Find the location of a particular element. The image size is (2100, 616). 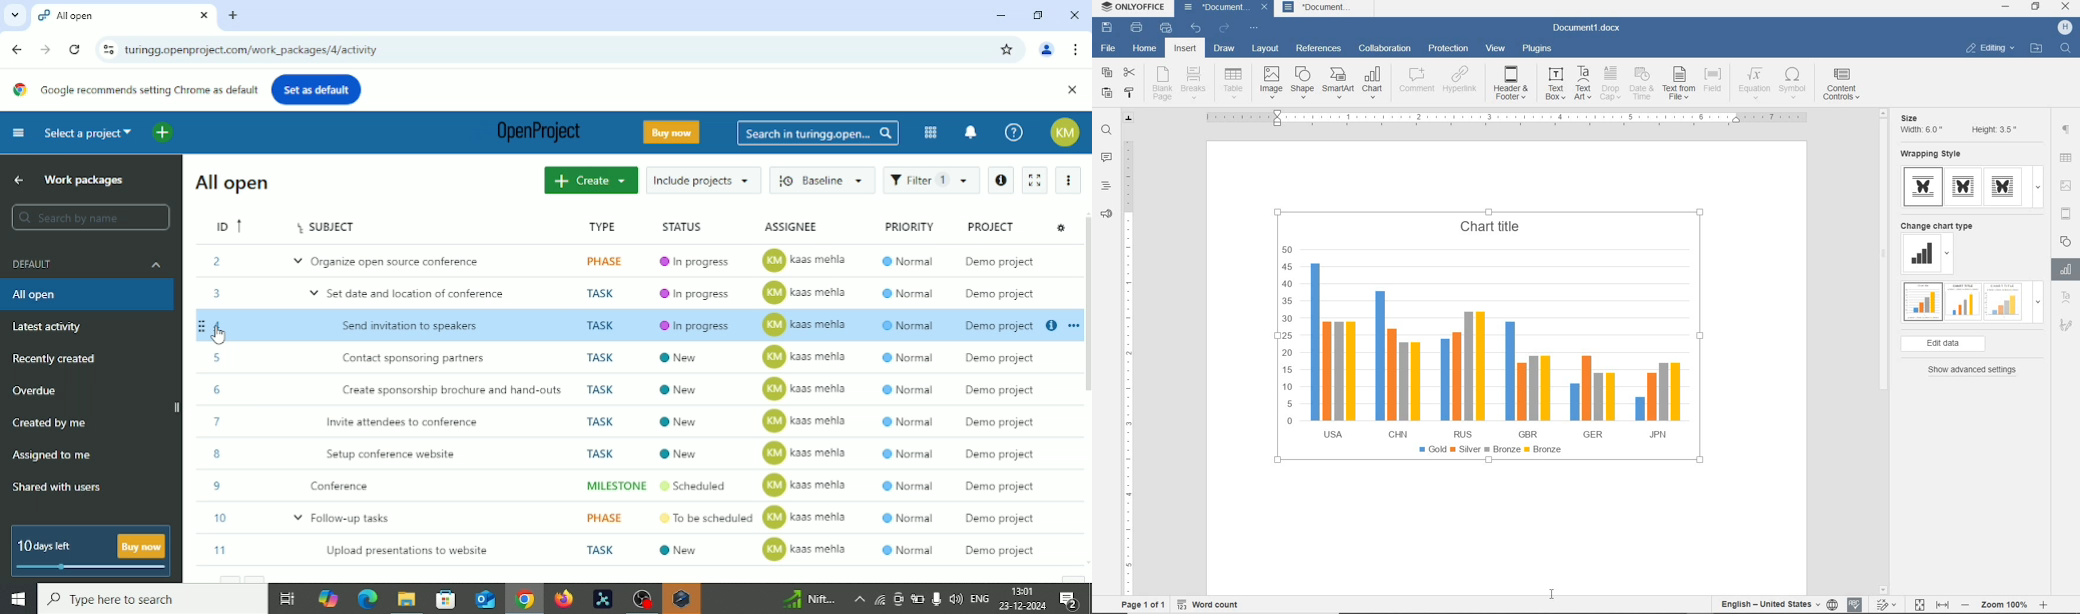

paragraph settings is located at coordinates (2066, 129).